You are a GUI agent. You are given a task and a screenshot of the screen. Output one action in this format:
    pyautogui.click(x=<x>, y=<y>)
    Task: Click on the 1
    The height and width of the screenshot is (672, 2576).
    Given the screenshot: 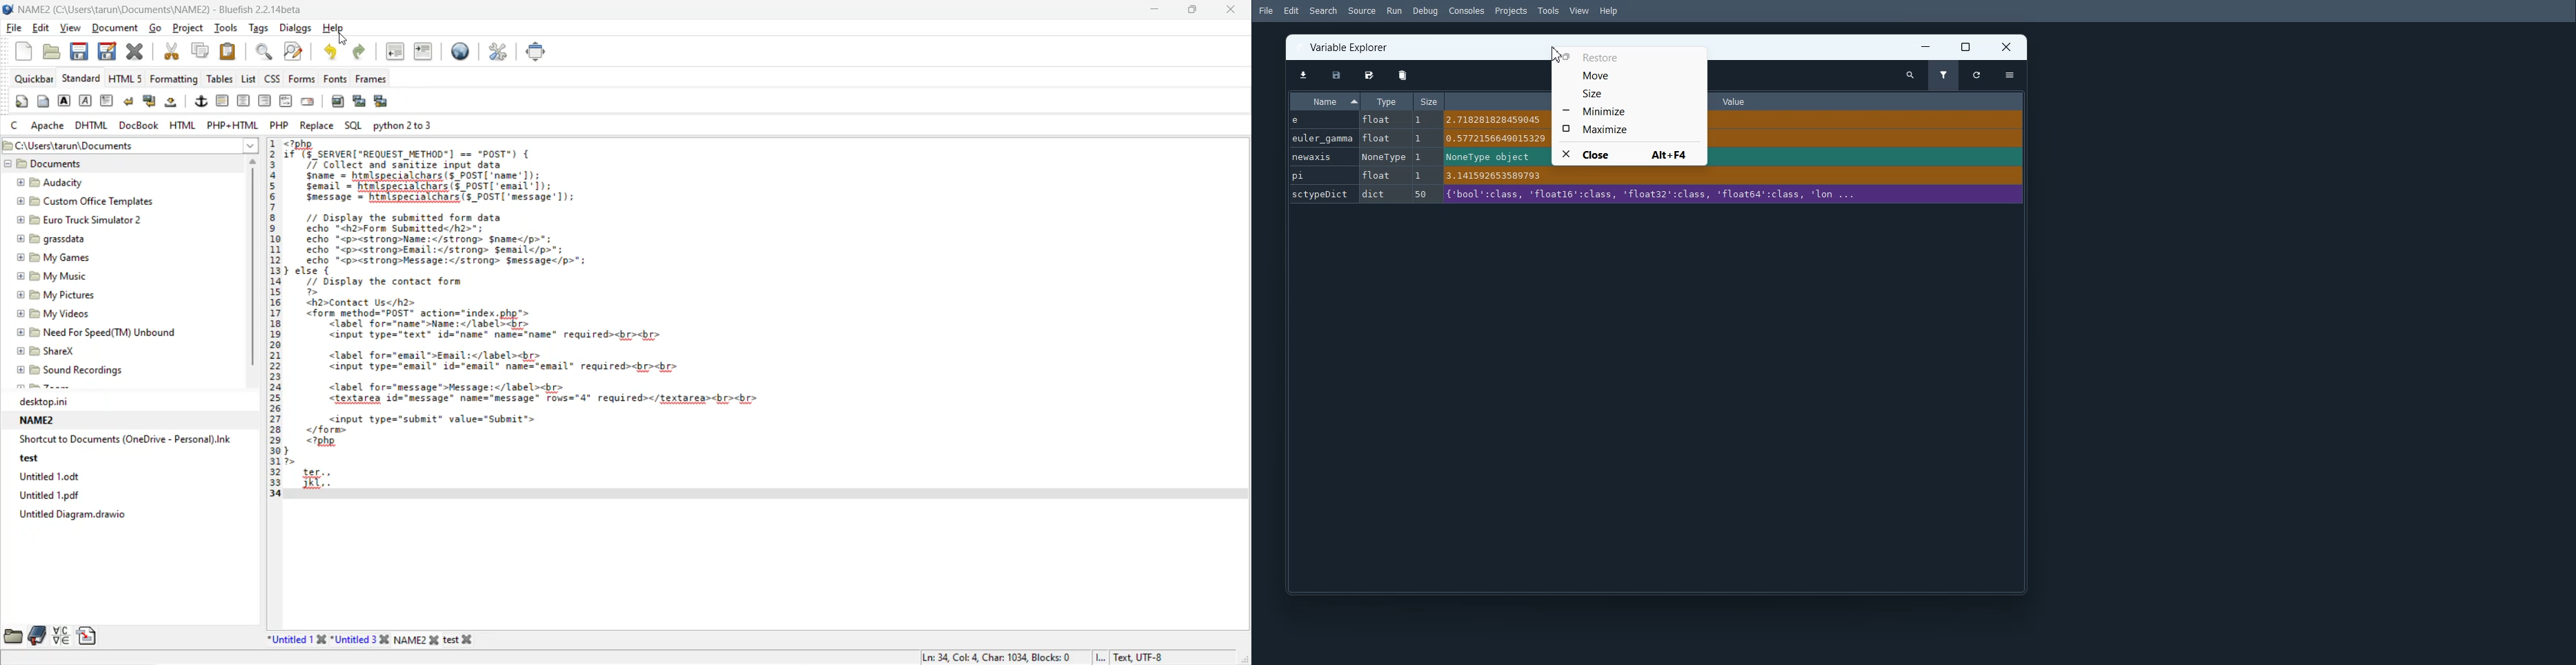 What is the action you would take?
    pyautogui.click(x=1421, y=156)
    